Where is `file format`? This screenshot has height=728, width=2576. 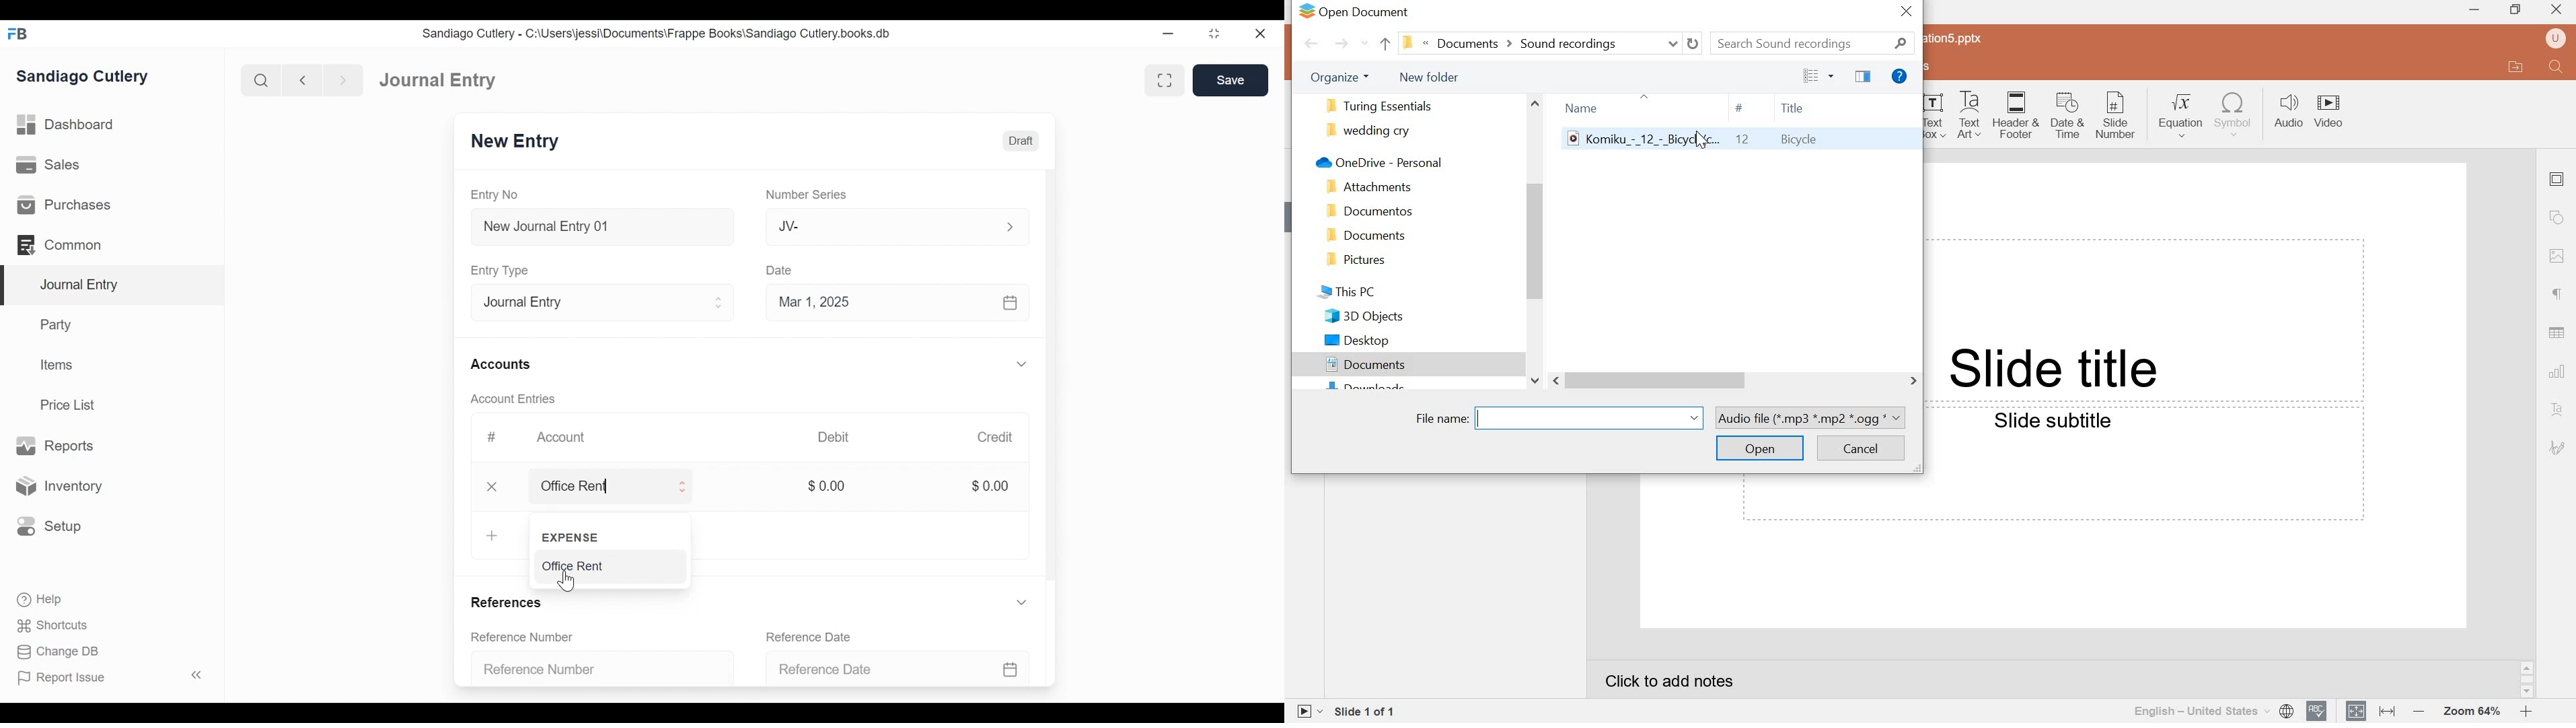 file format is located at coordinates (1812, 418).